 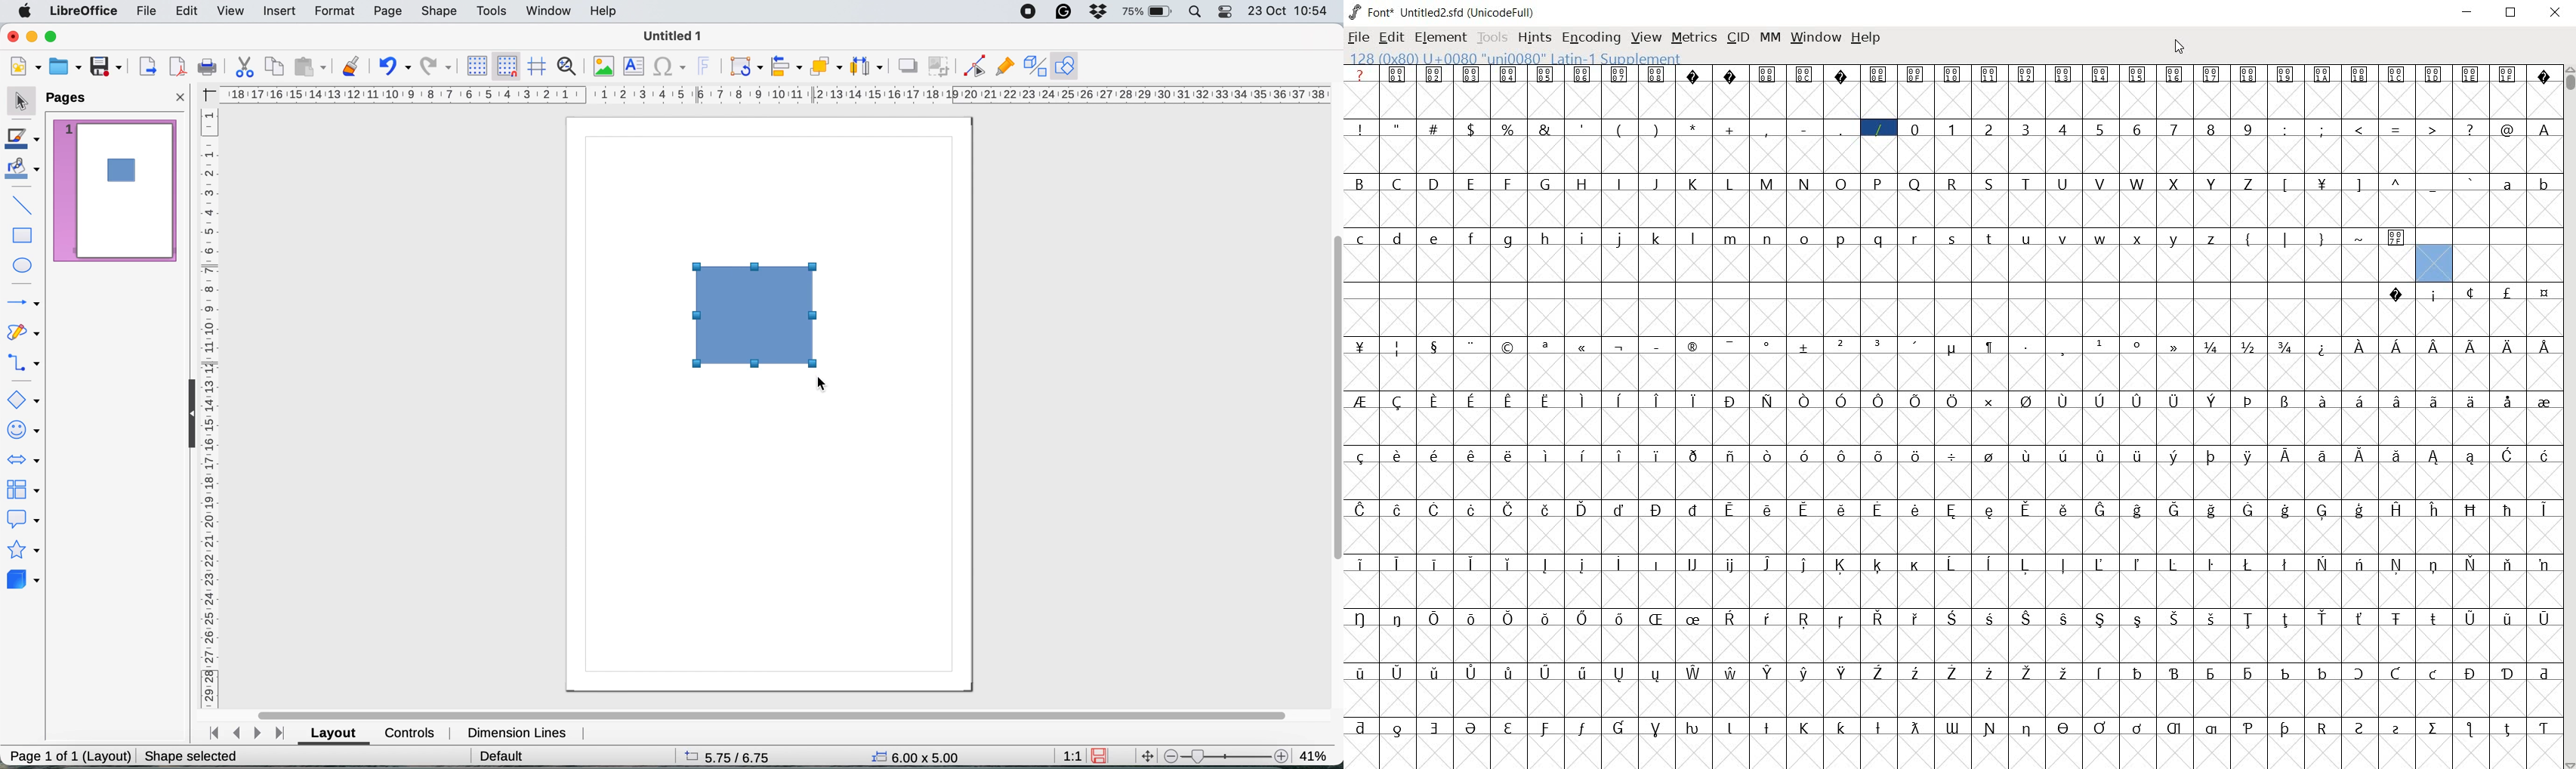 I want to click on glyph, so click(x=2397, y=131).